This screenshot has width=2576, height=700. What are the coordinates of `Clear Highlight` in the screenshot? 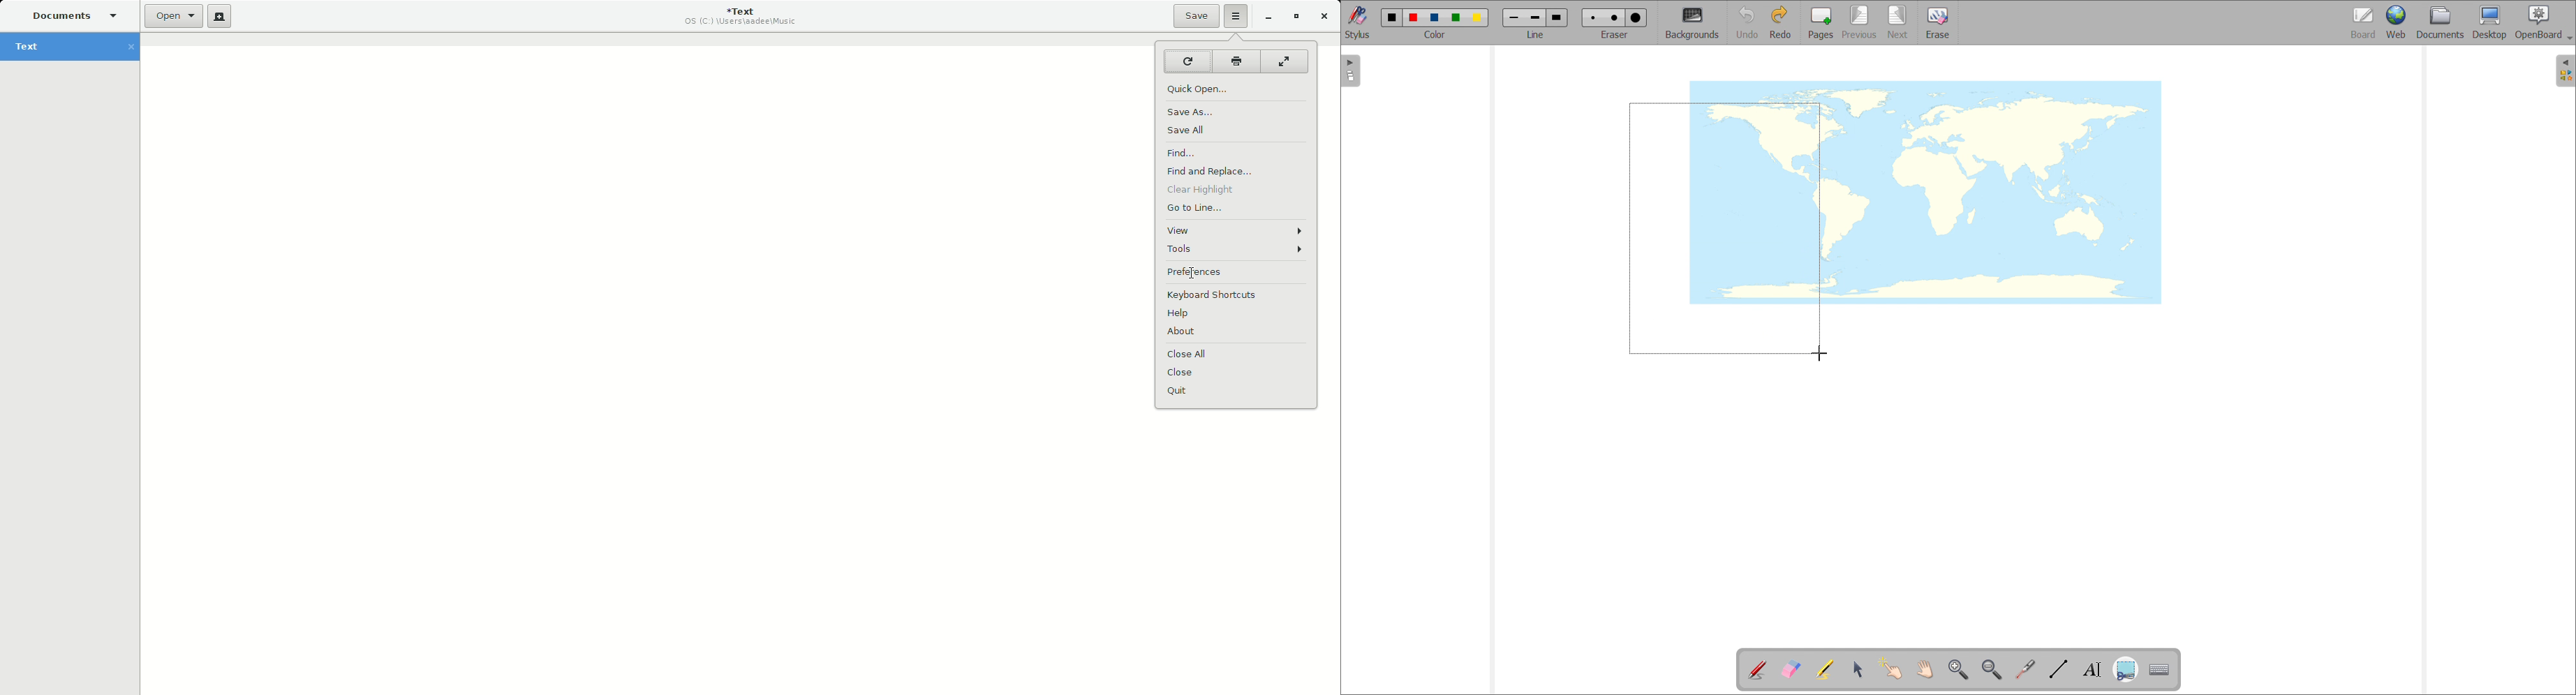 It's located at (1211, 190).